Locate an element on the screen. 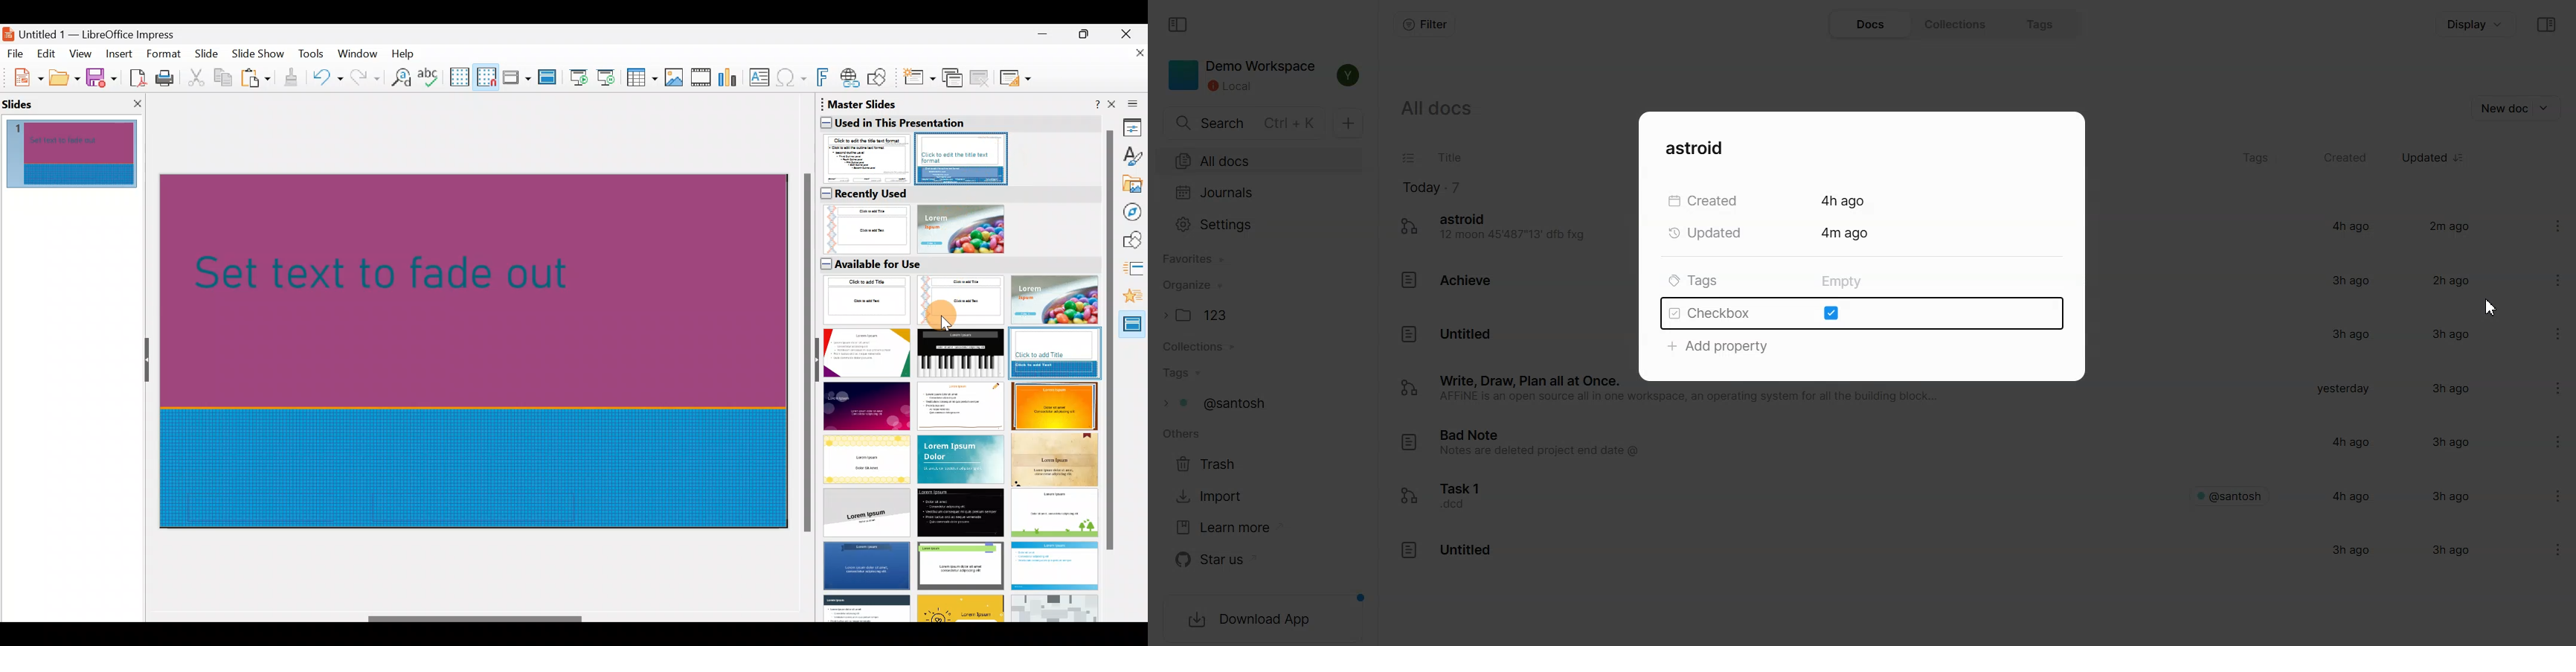 Image resolution: width=2576 pixels, height=672 pixels. Master slides is located at coordinates (1134, 330).